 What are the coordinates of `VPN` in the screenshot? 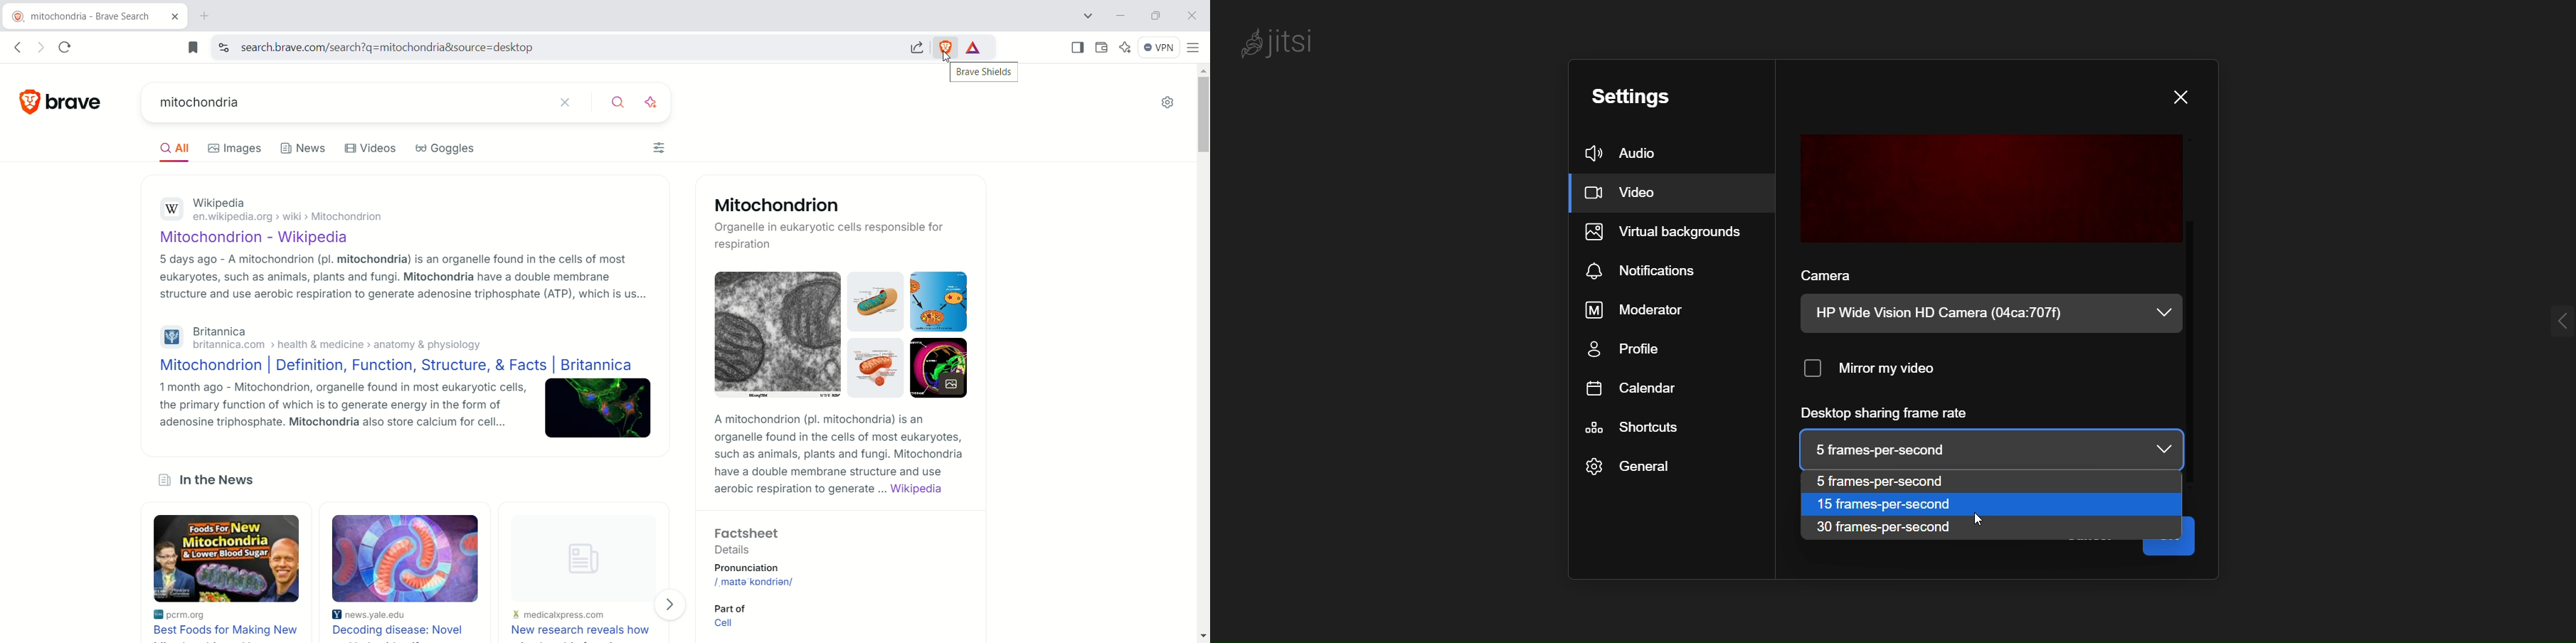 It's located at (1160, 49).